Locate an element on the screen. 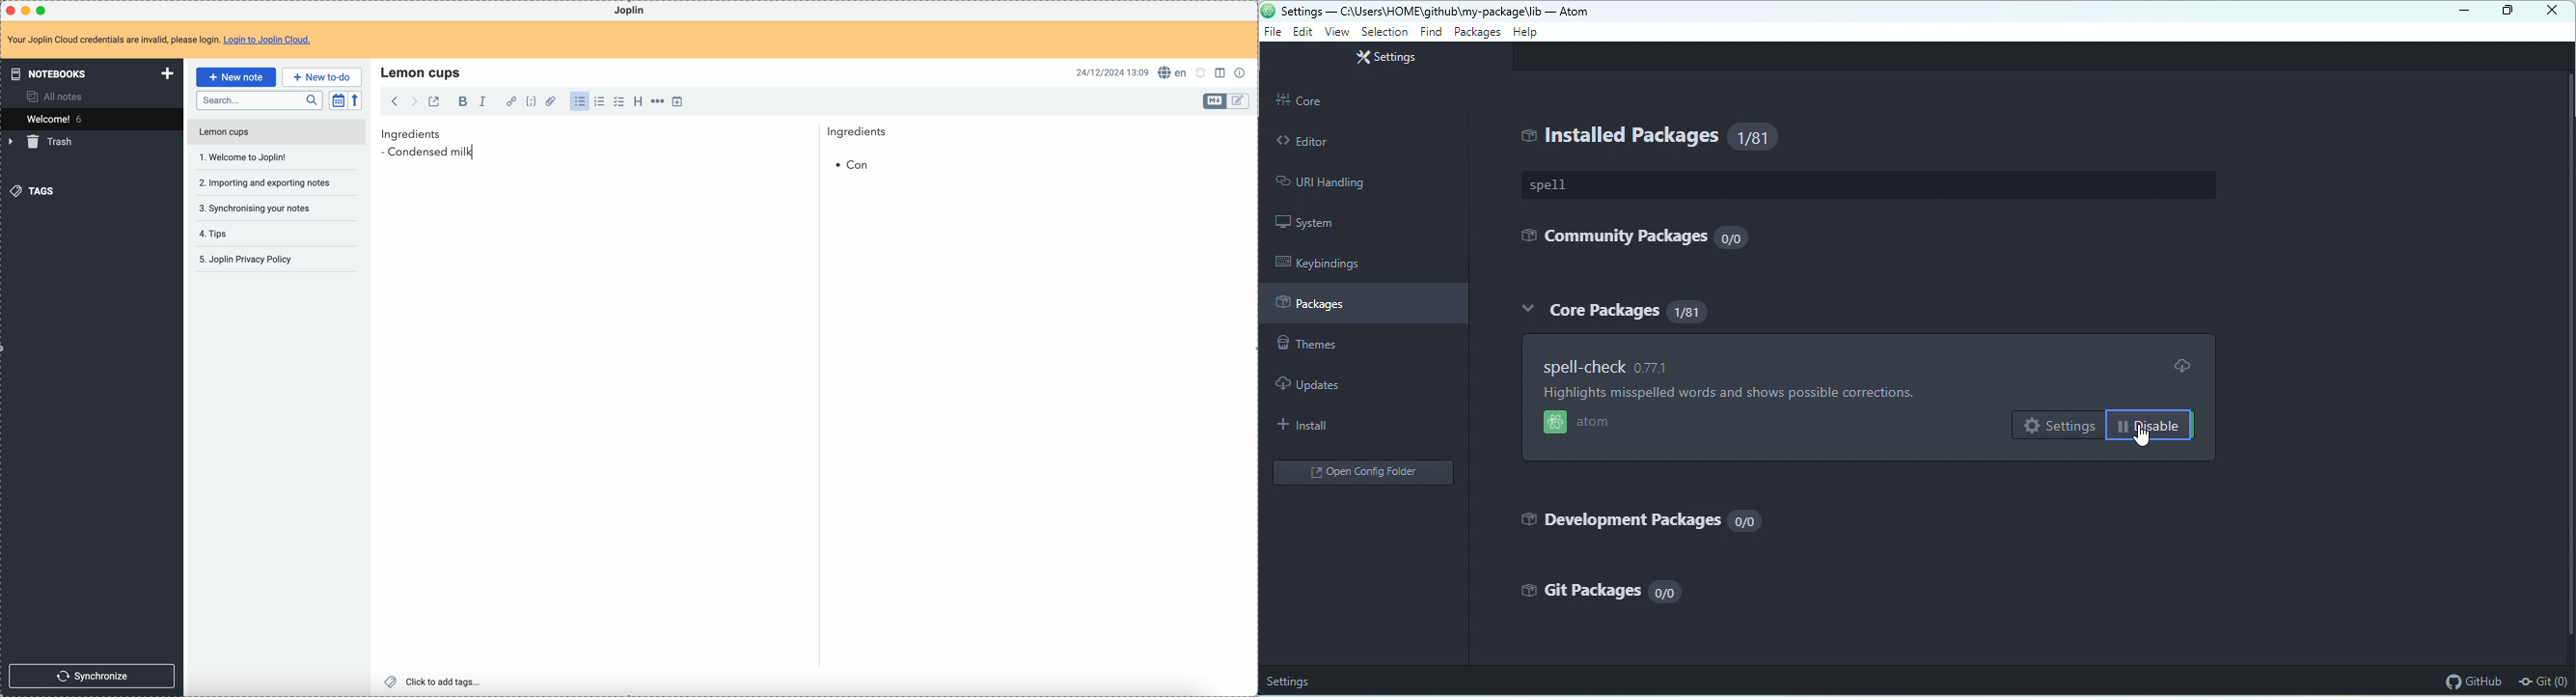  edit is located at coordinates (1302, 31).